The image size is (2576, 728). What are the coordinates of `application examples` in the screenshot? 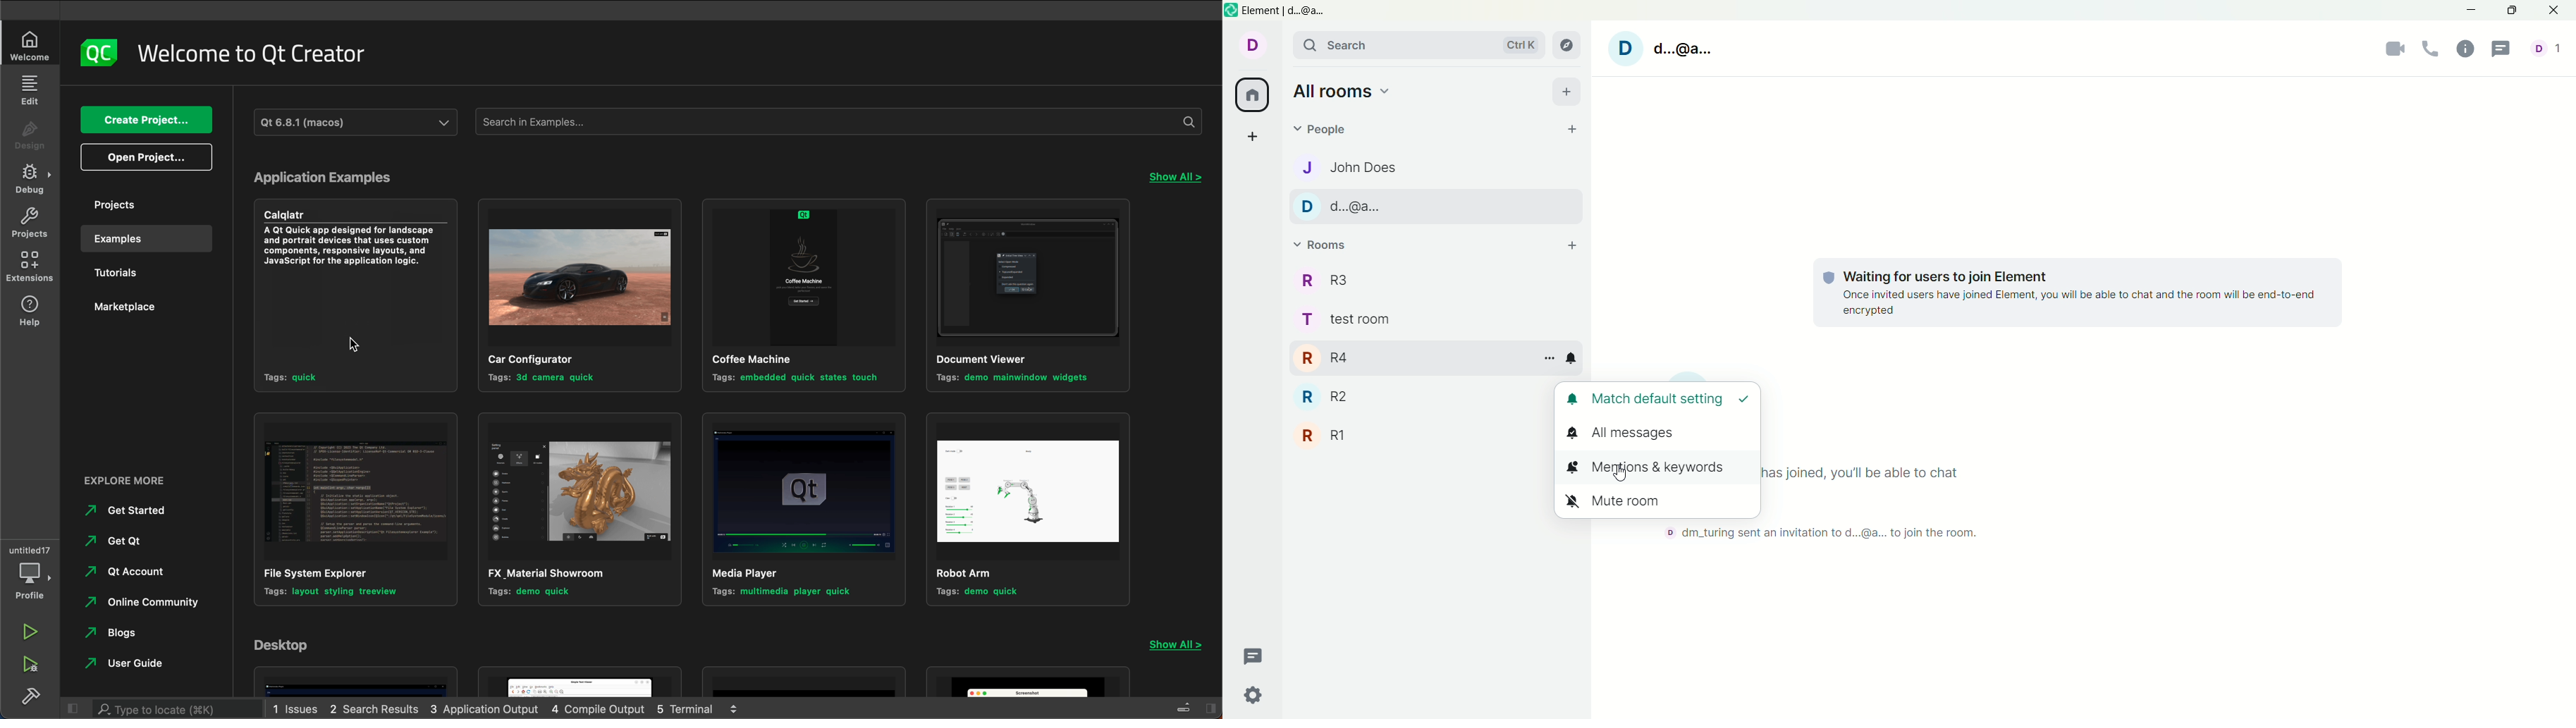 It's located at (340, 178).